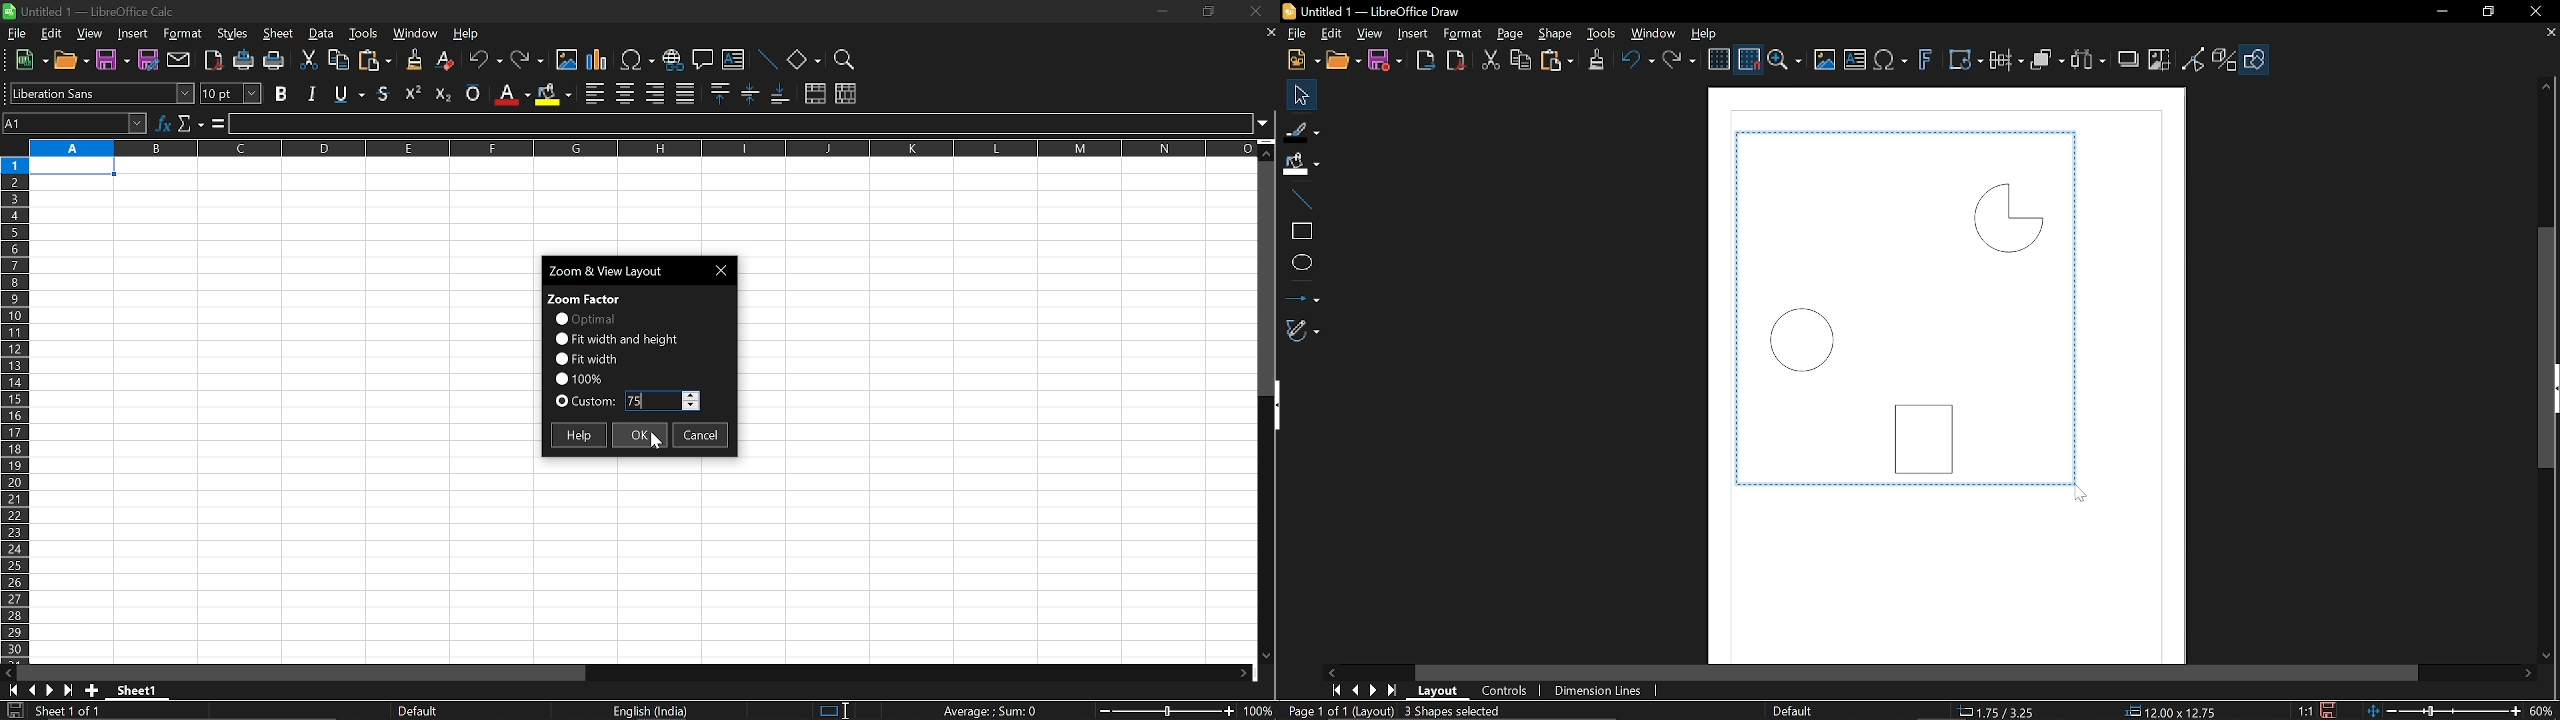  I want to click on save as, so click(149, 60).